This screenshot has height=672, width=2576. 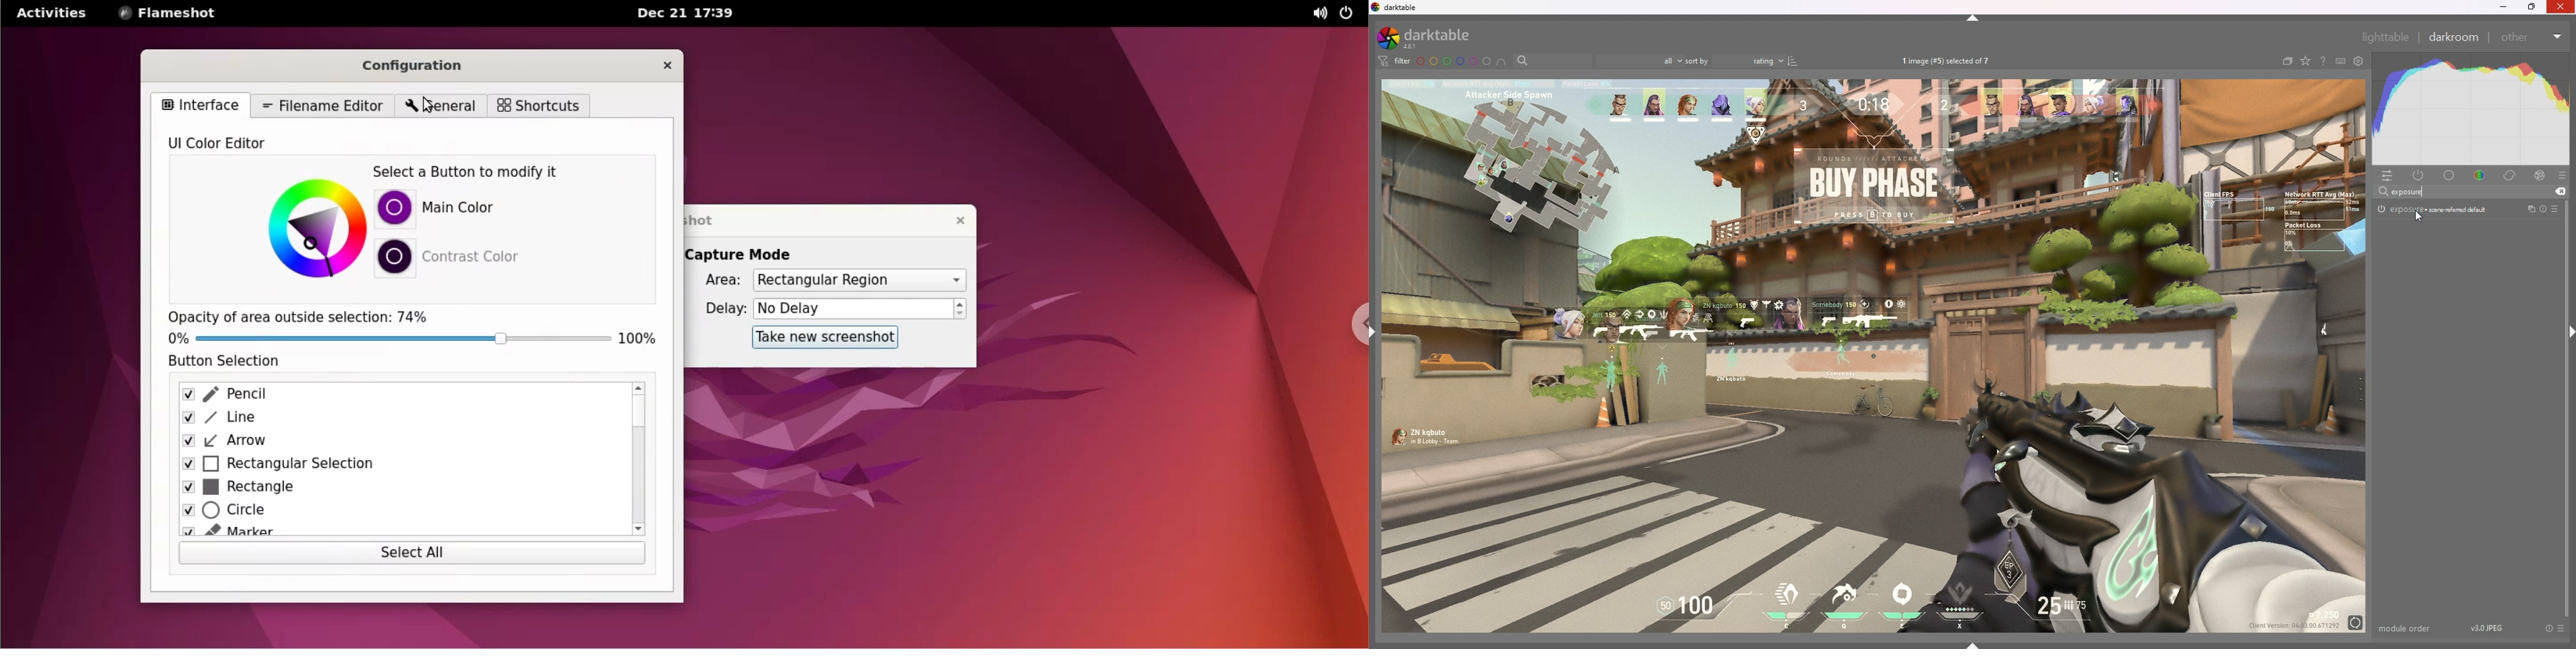 I want to click on exposure, so click(x=2433, y=209).